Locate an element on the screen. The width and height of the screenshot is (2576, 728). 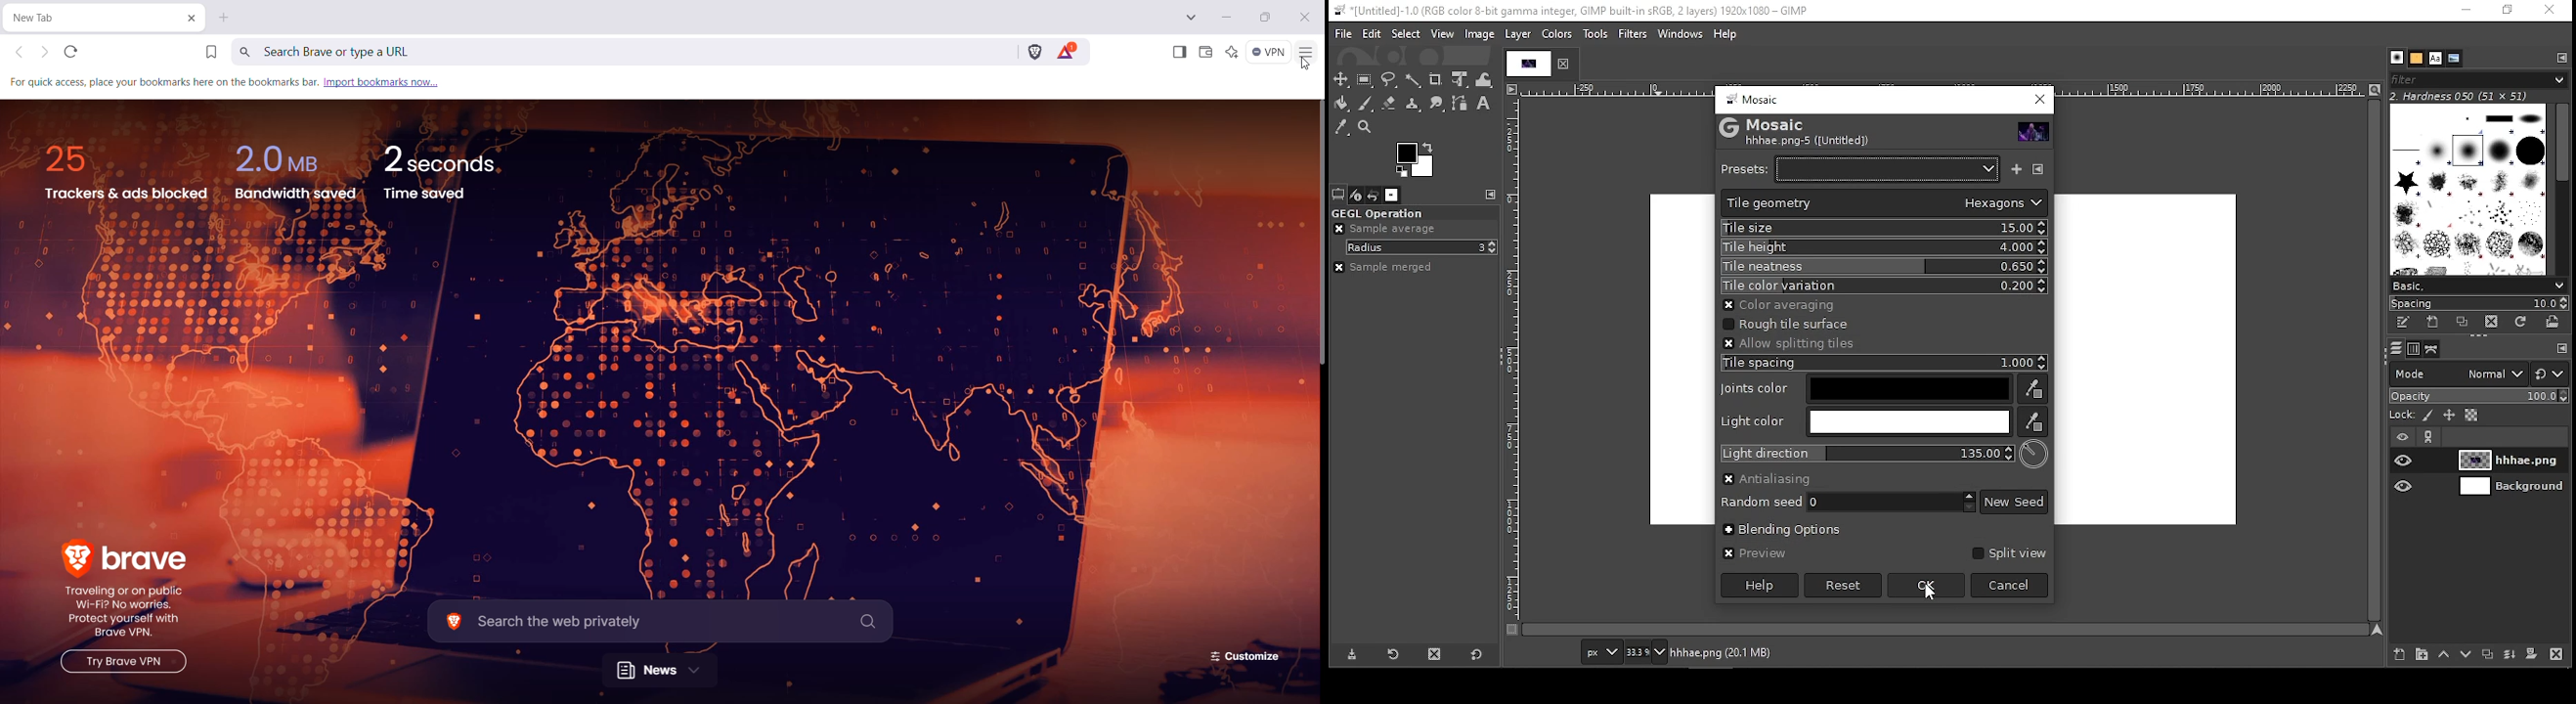
Restore Down is located at coordinates (1265, 17).